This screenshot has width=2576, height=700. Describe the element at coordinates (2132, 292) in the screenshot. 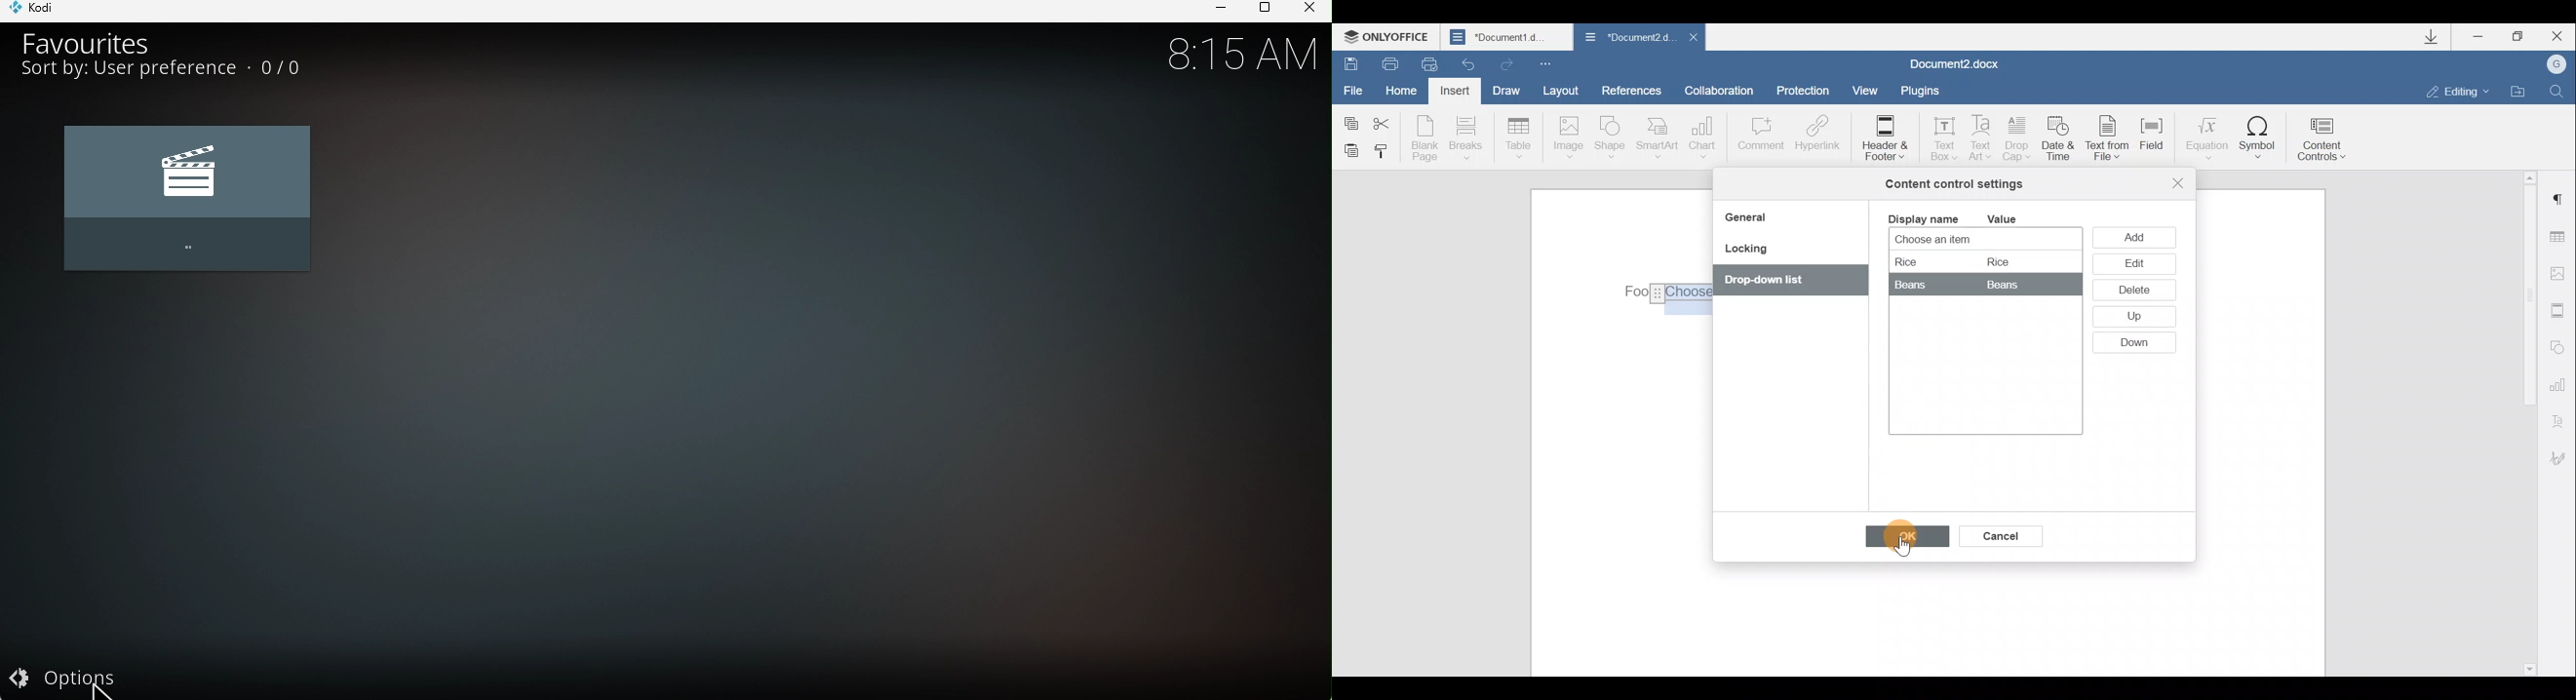

I see `Delete` at that location.